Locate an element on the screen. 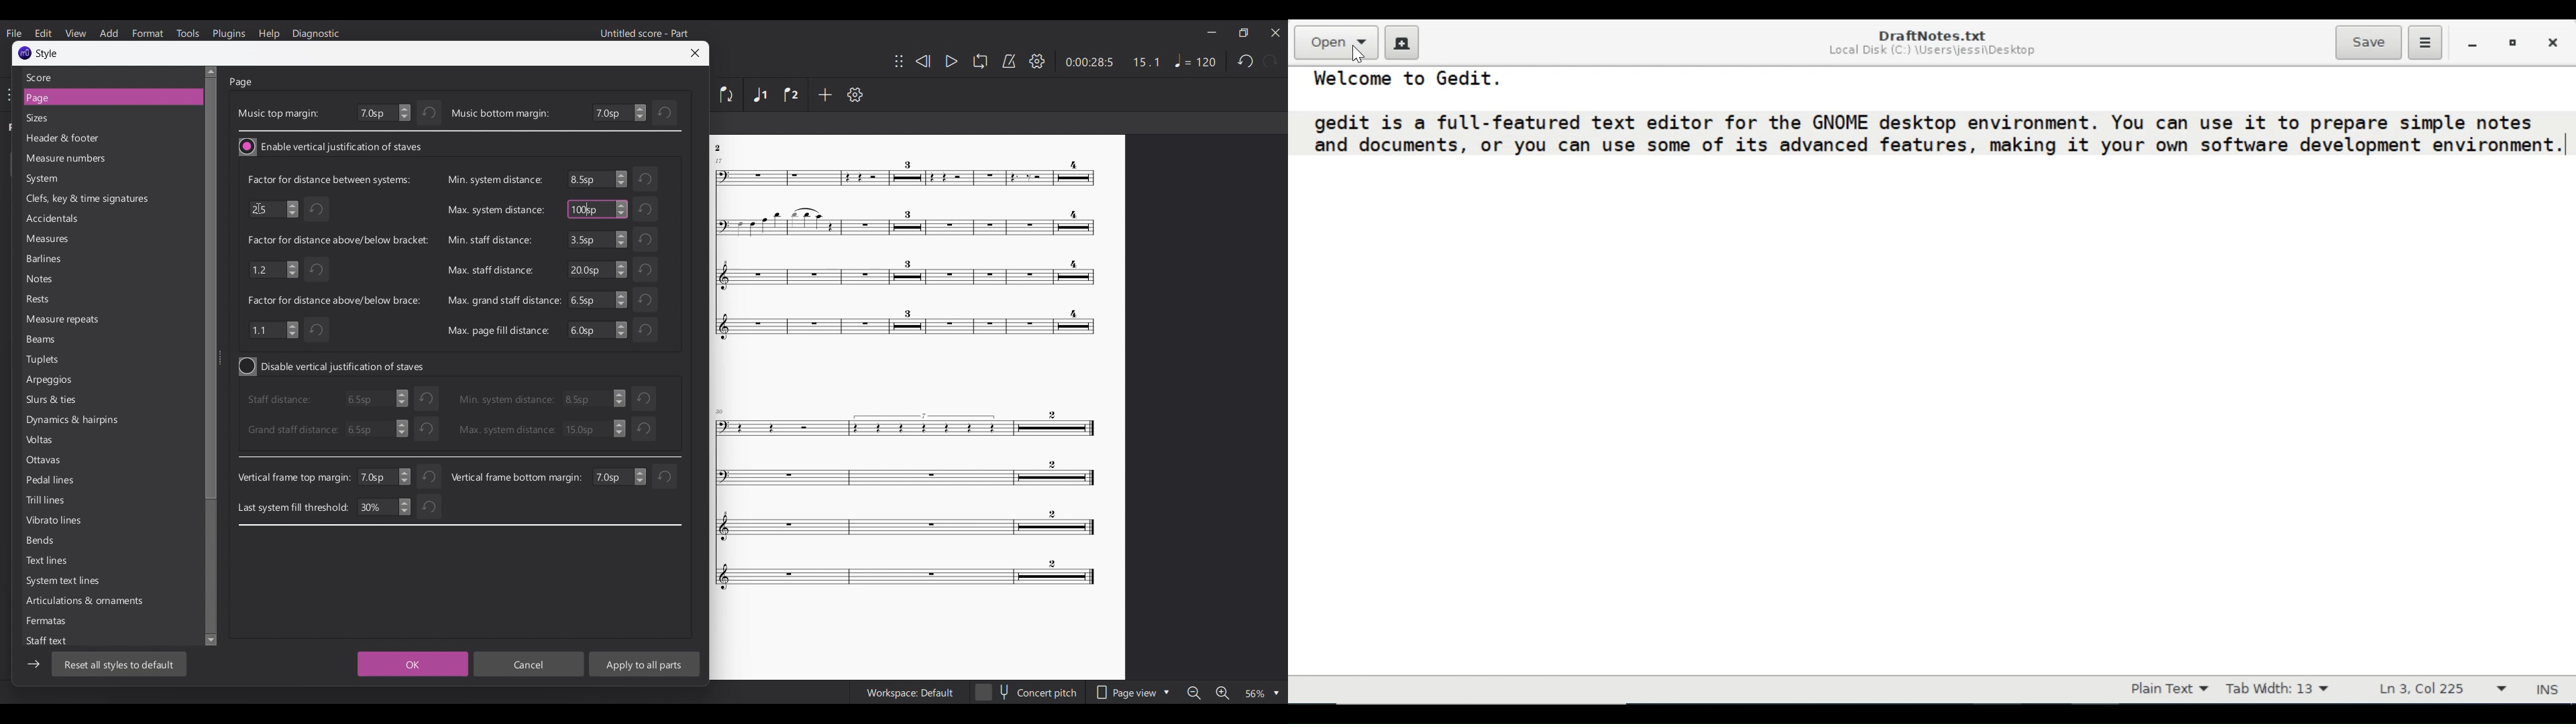  Tuplets is located at coordinates (62, 359).